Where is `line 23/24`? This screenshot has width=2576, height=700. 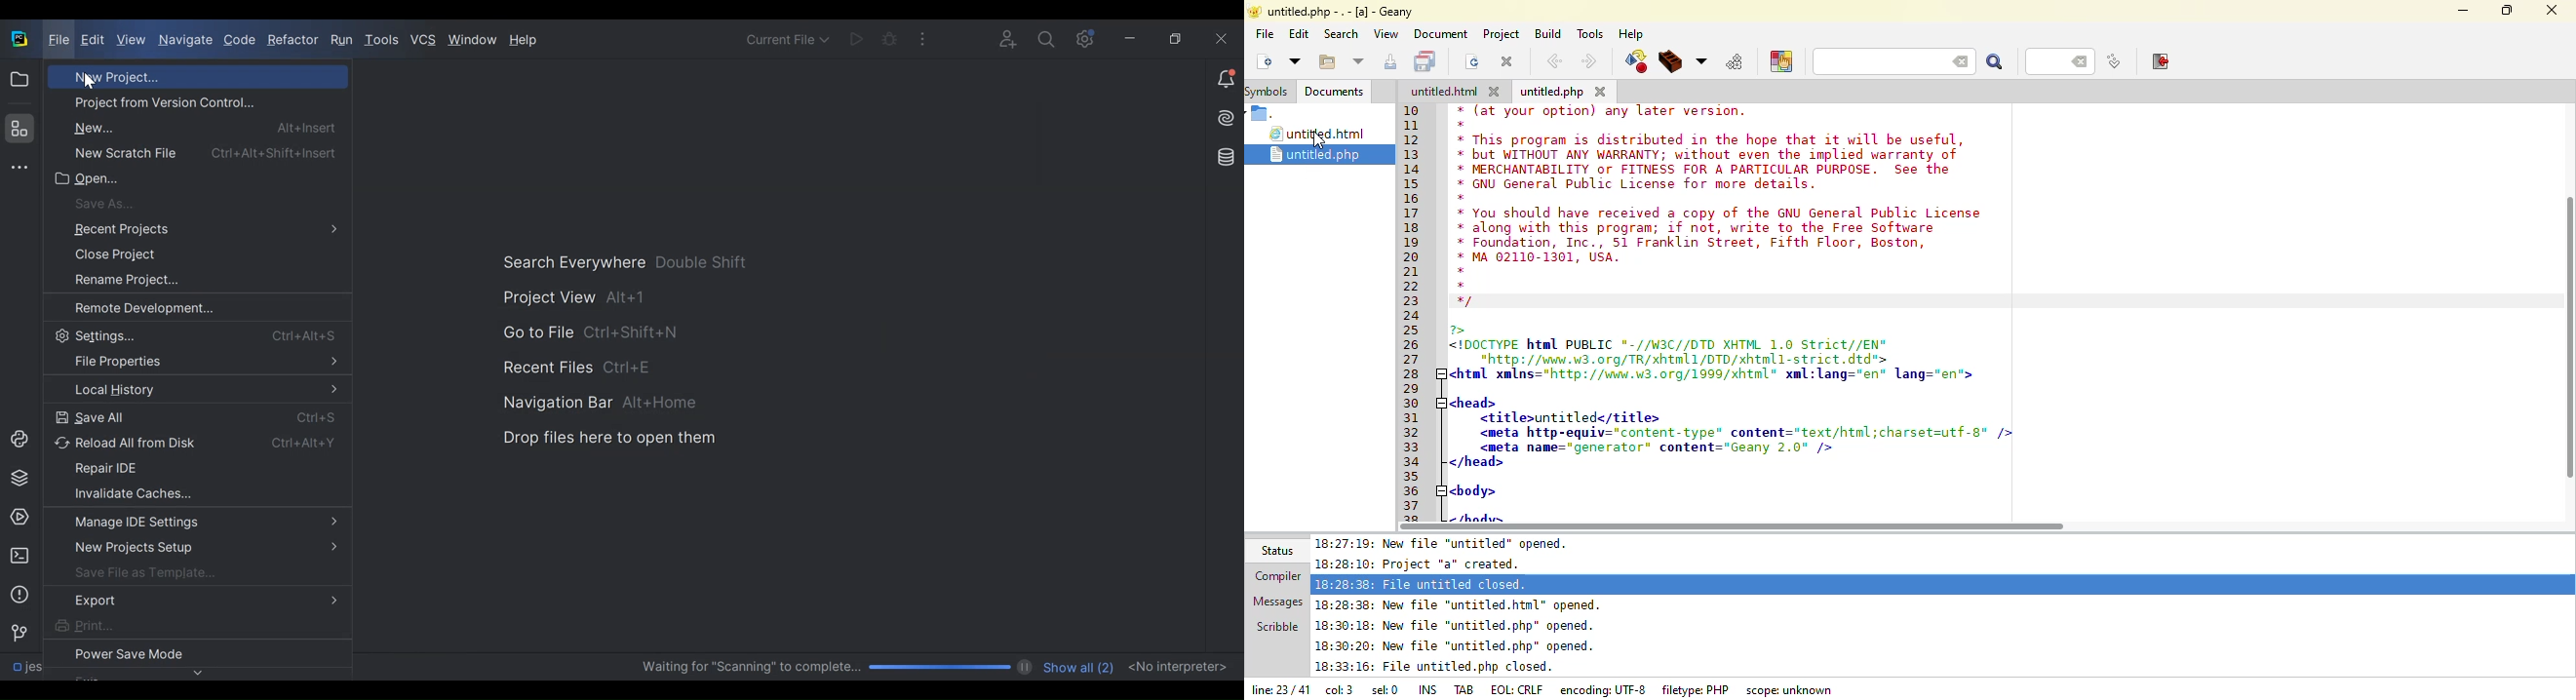
line 23/24 is located at coordinates (1277, 690).